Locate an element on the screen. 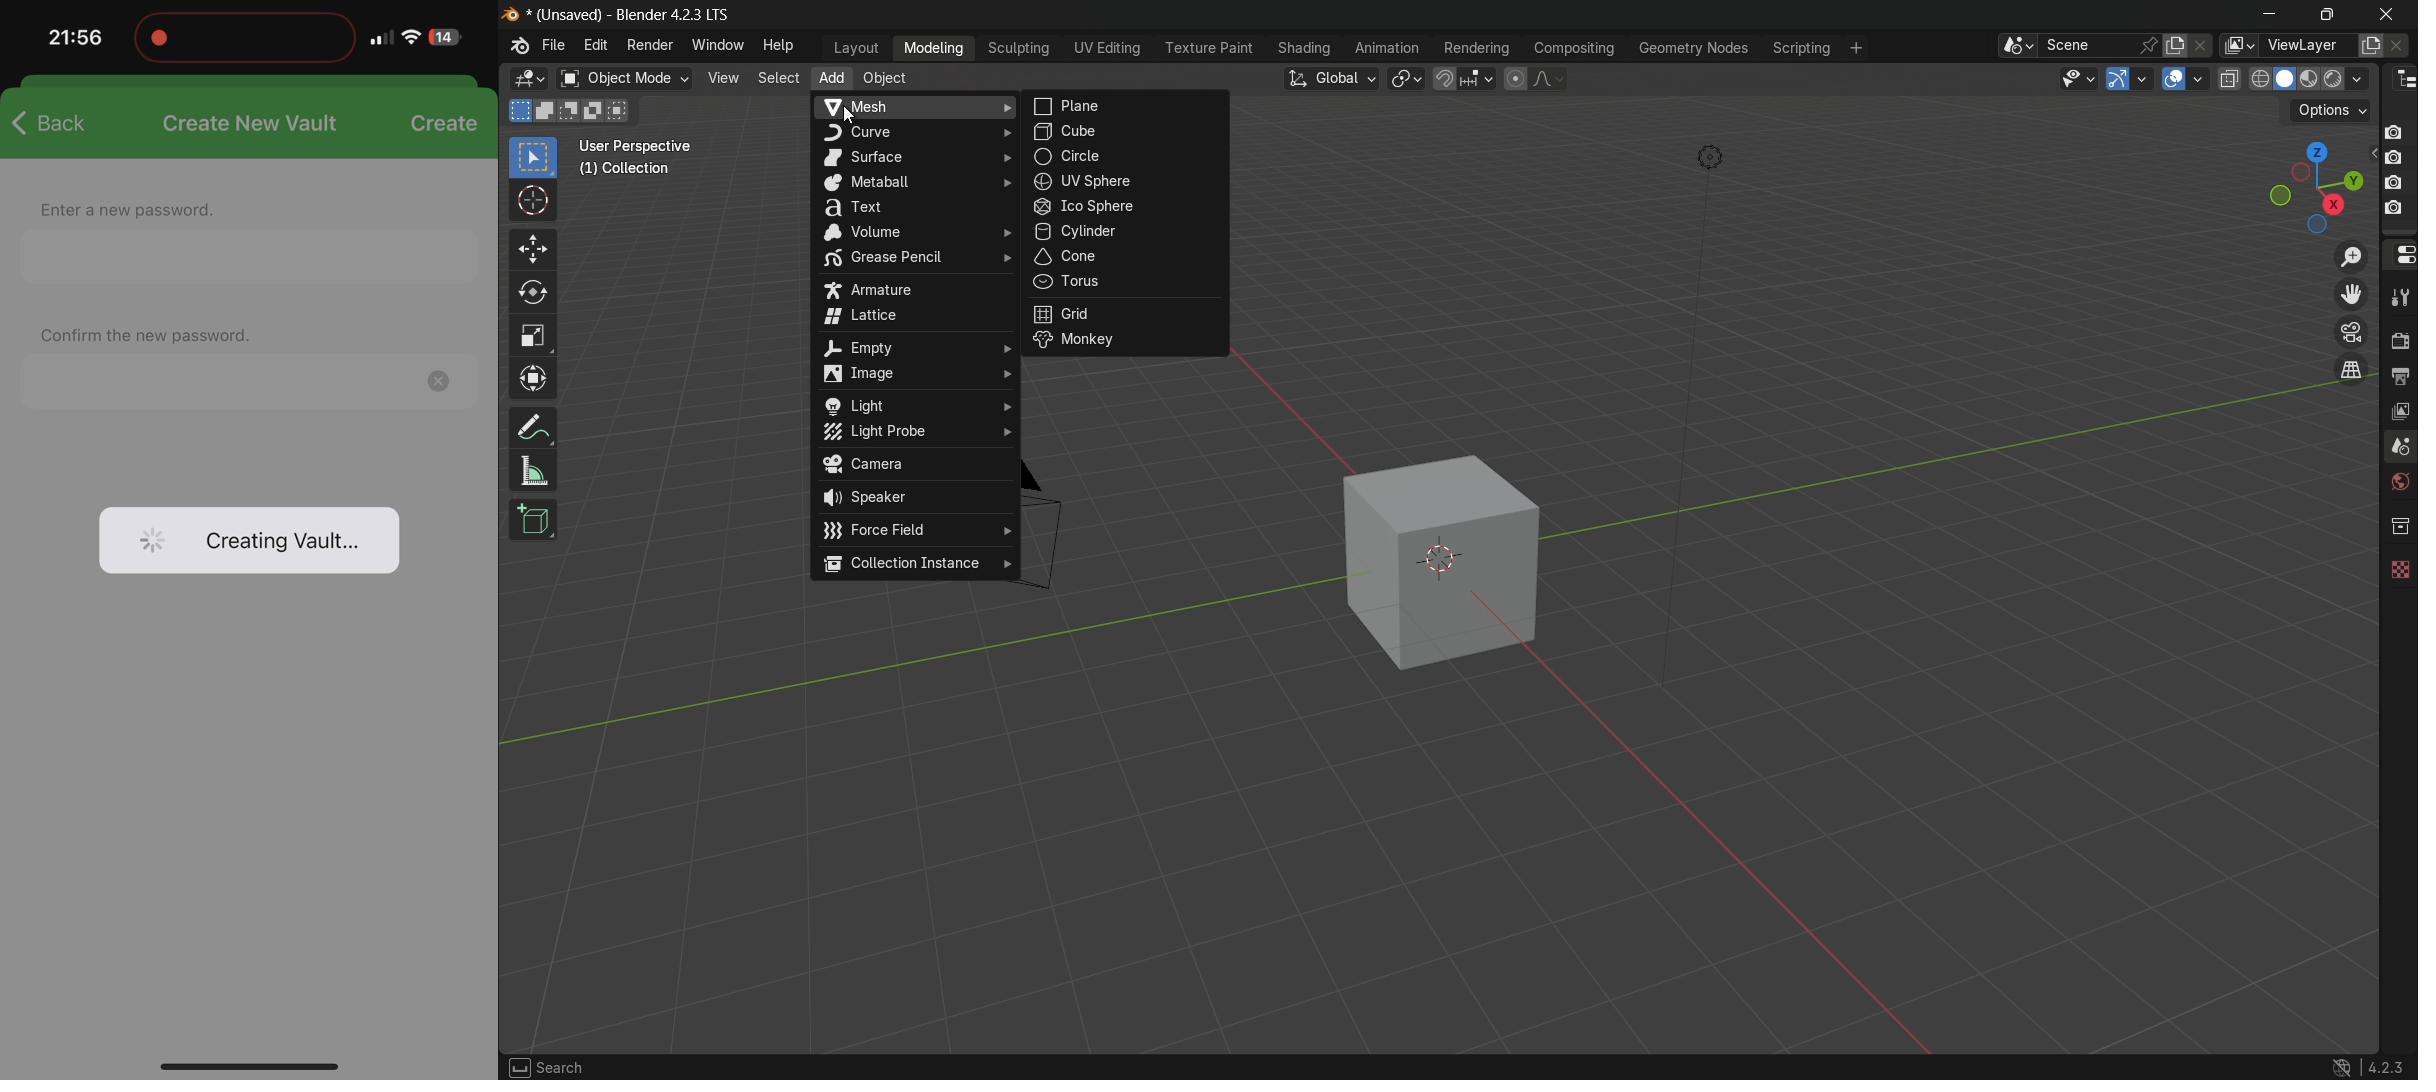 The width and height of the screenshot is (2436, 1092). file menu is located at coordinates (555, 46).